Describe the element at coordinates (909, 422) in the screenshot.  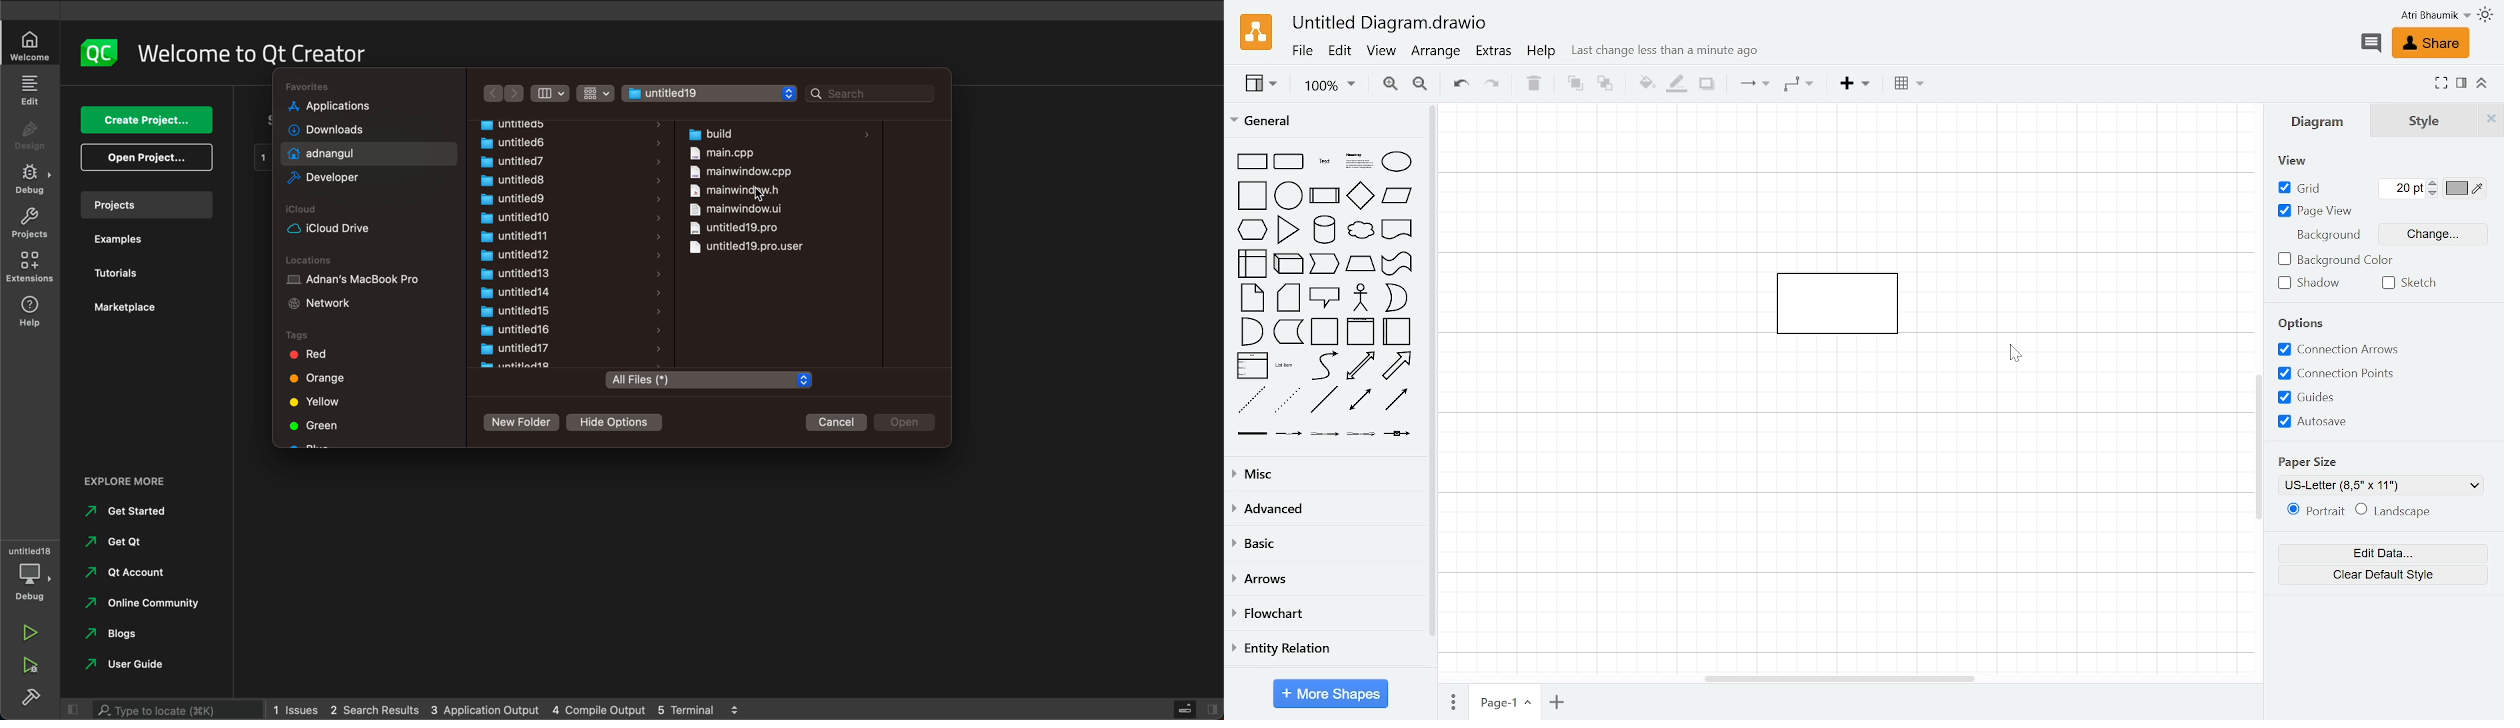
I see `open` at that location.